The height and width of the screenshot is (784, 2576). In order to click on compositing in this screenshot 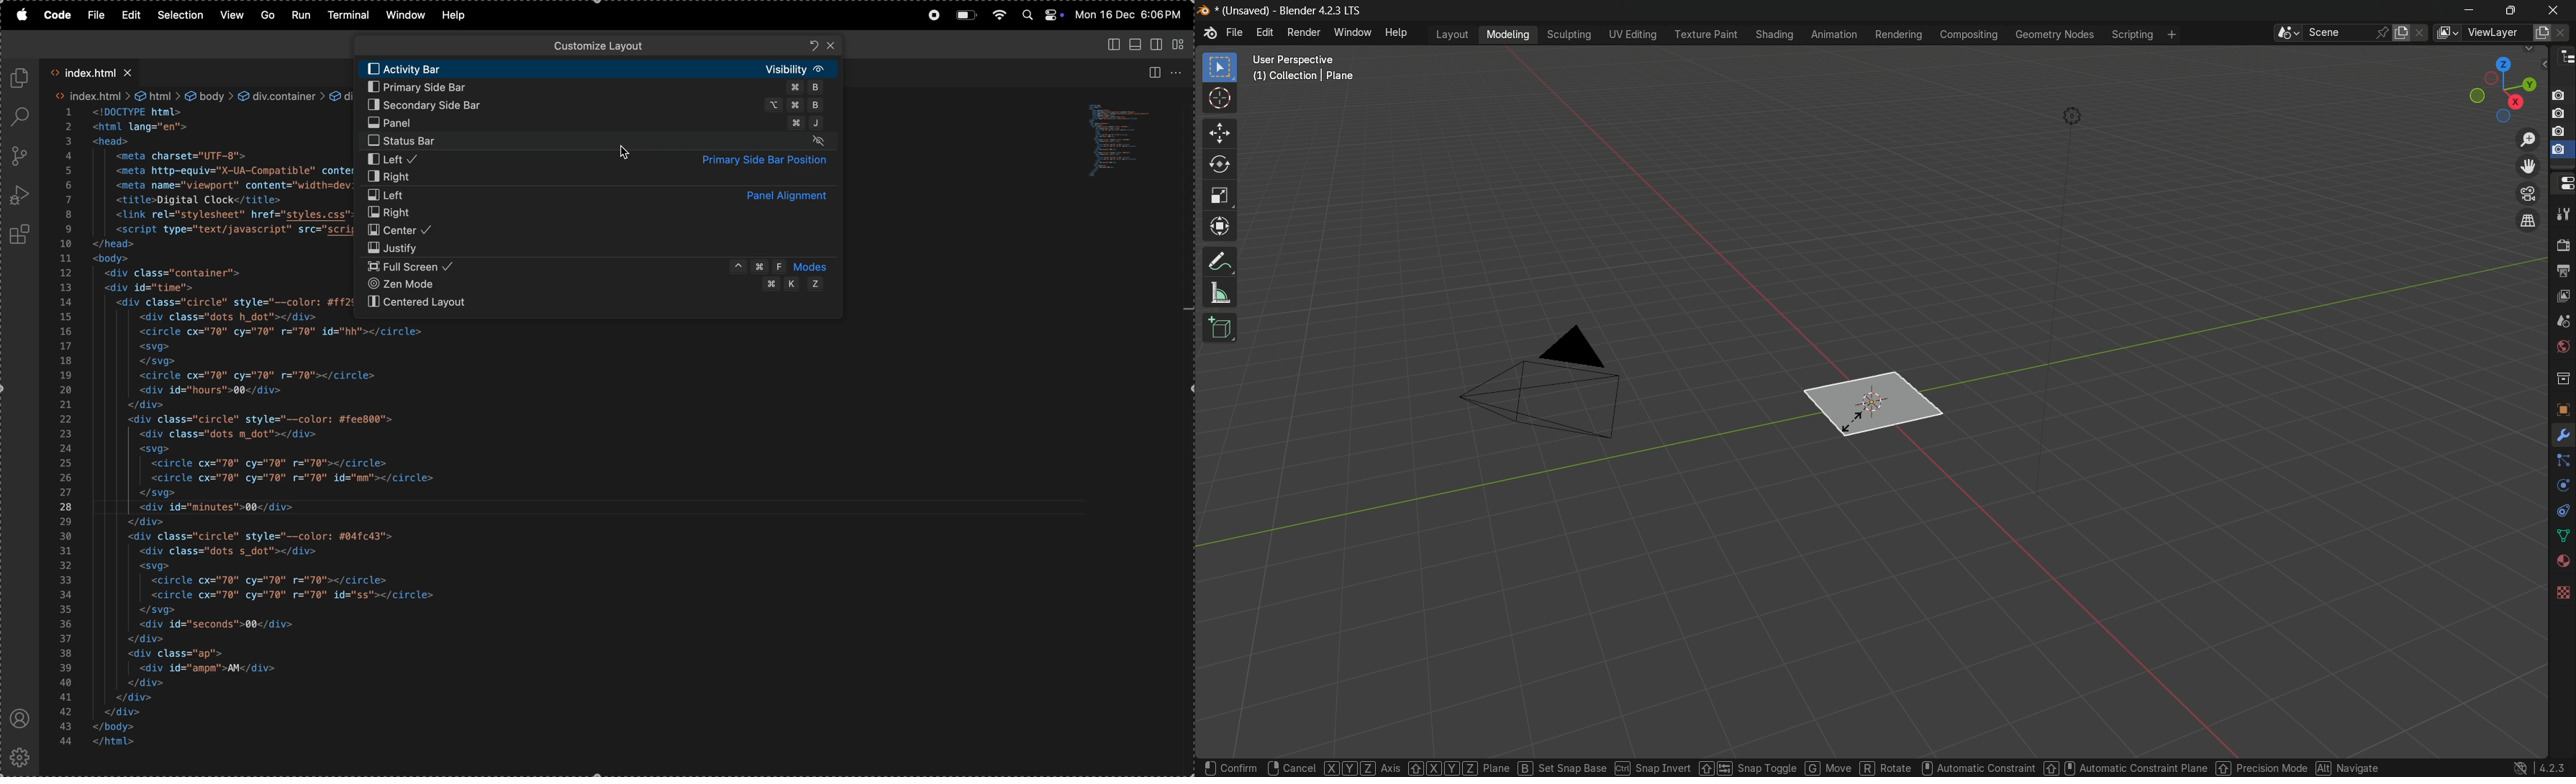, I will do `click(1968, 35)`.